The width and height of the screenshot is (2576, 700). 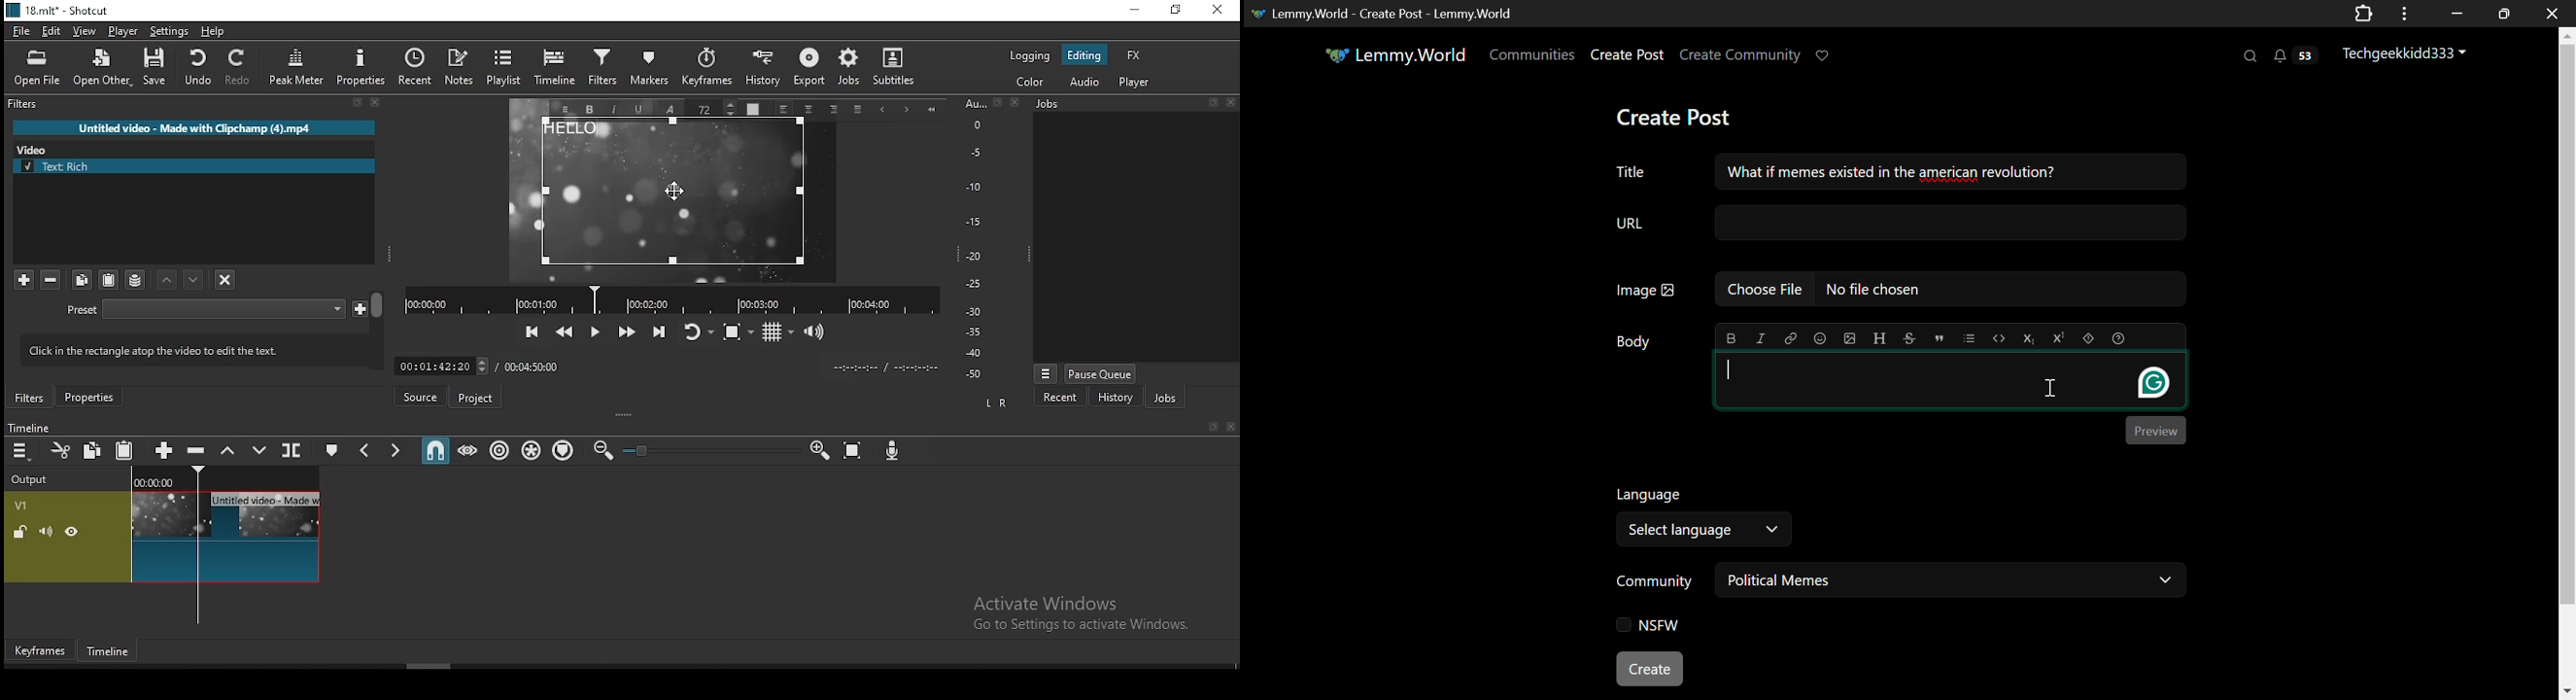 I want to click on record audio, so click(x=893, y=451).